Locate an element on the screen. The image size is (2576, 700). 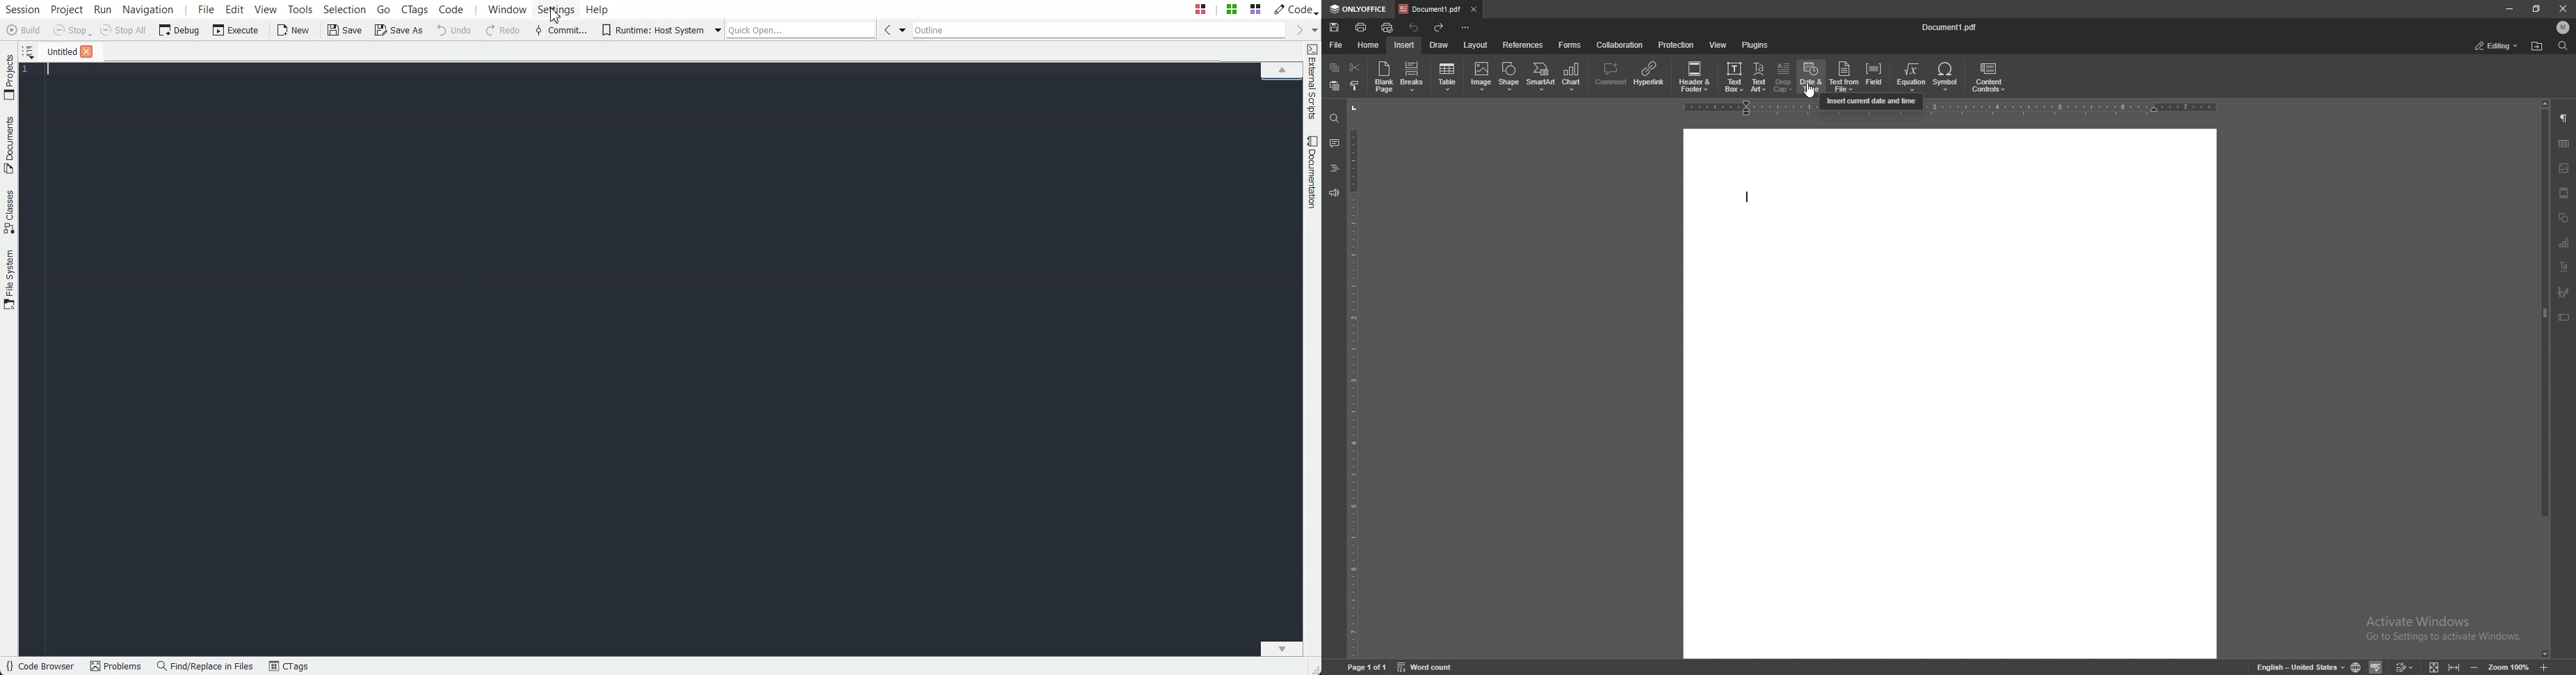
plugins is located at coordinates (1757, 45).